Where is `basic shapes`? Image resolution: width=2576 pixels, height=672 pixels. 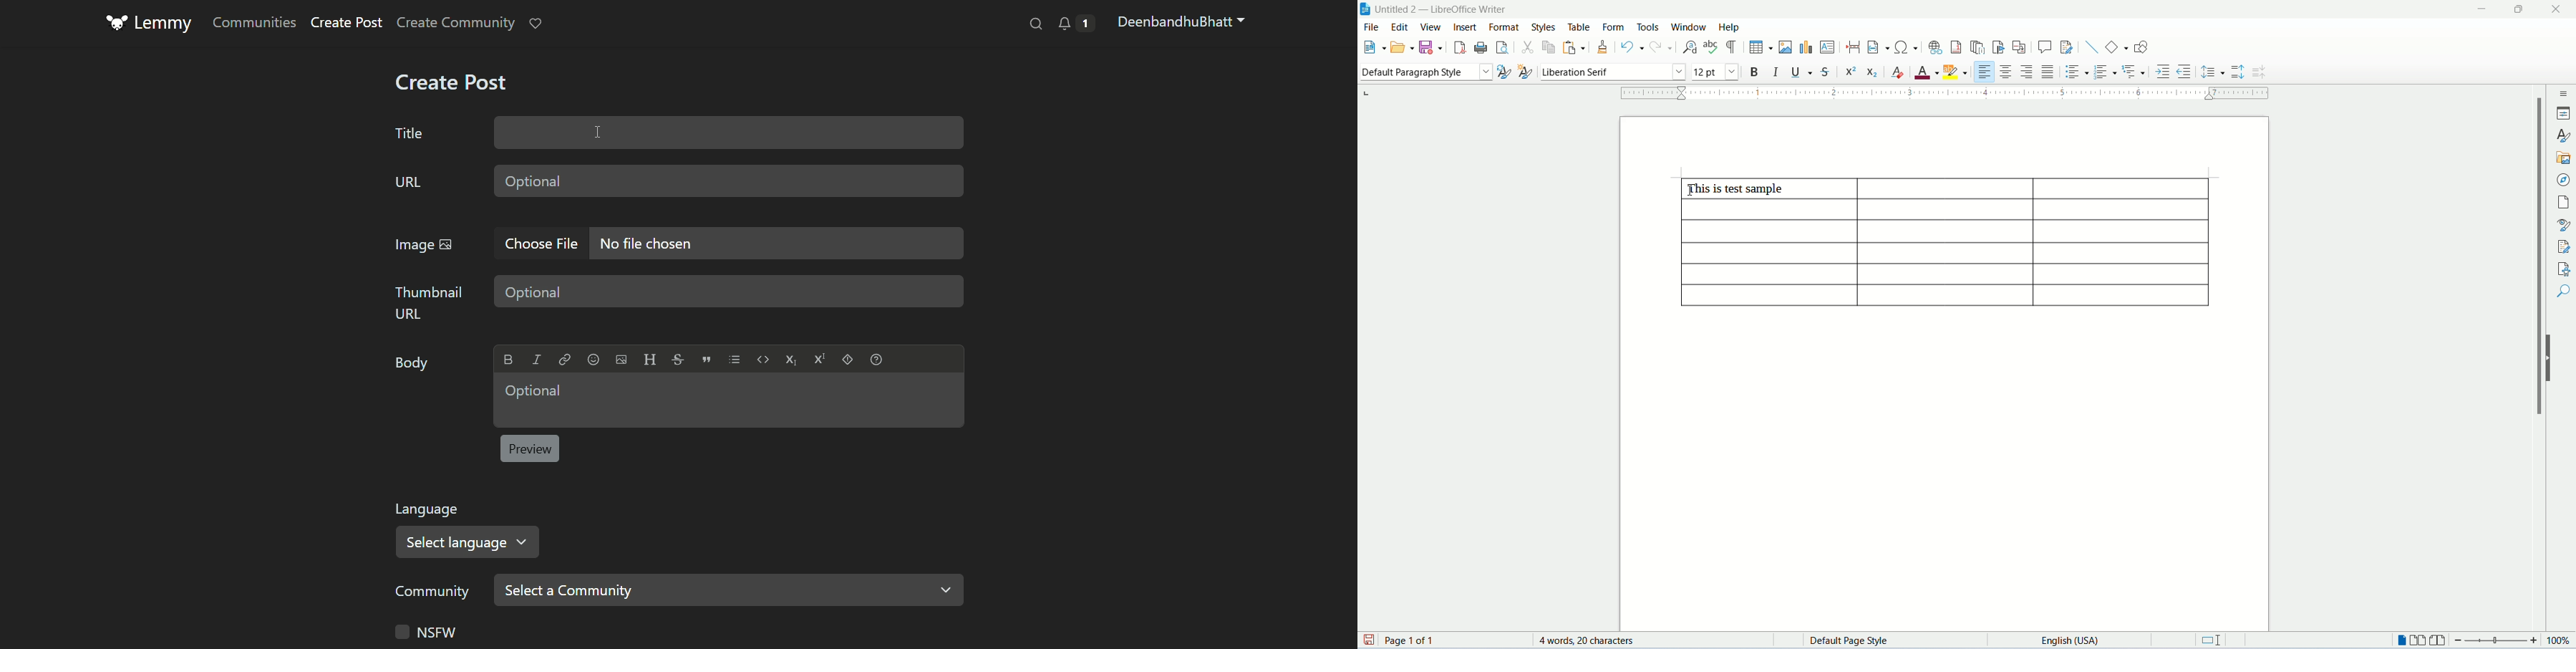 basic shapes is located at coordinates (2117, 46).